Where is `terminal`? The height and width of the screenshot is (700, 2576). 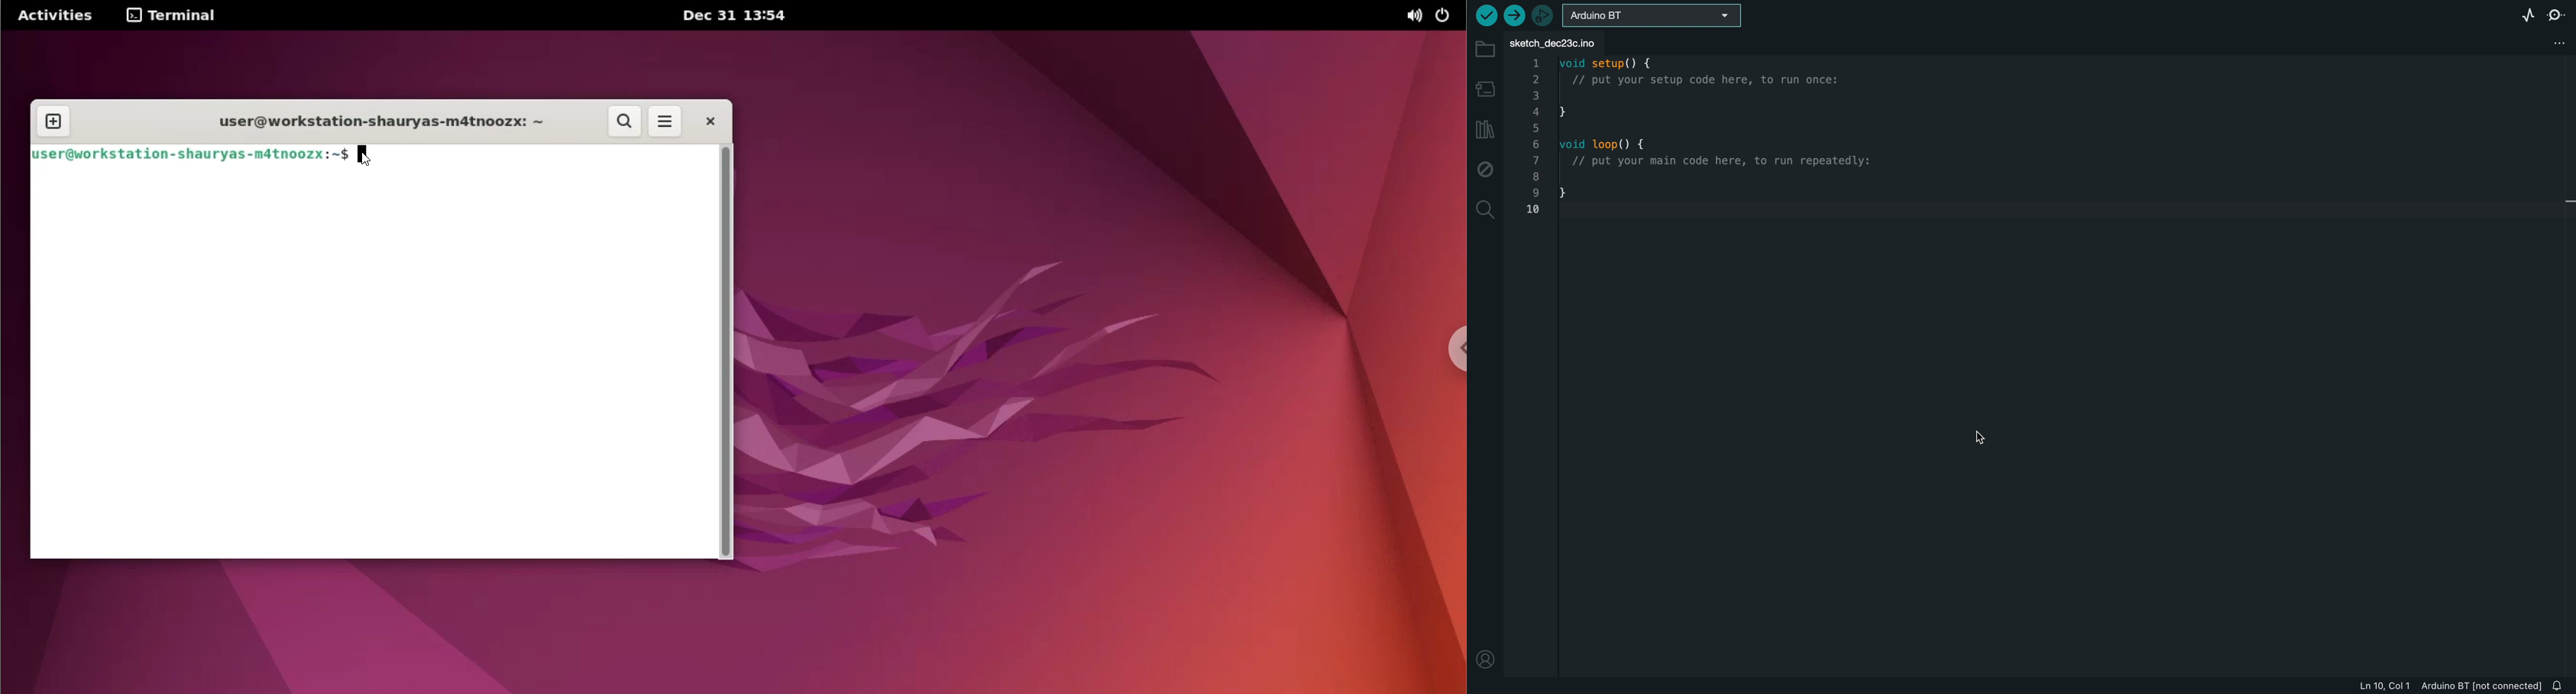 terminal is located at coordinates (177, 14).